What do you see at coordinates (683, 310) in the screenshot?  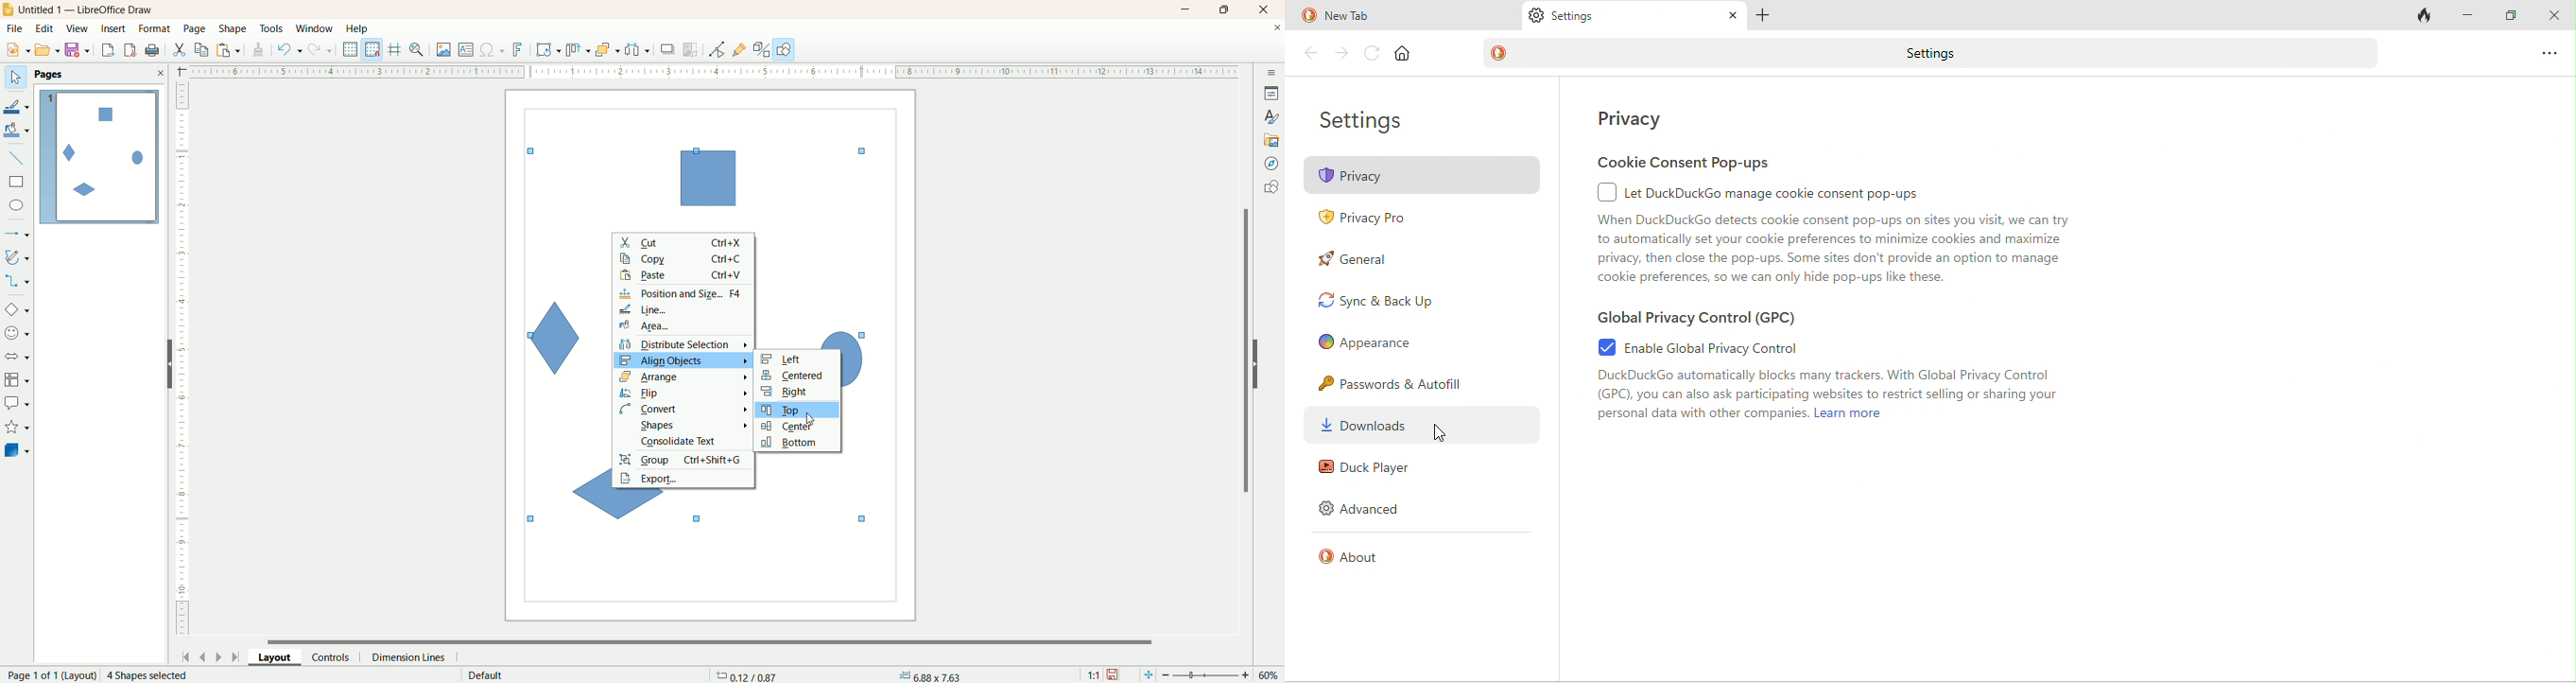 I see `line` at bounding box center [683, 310].